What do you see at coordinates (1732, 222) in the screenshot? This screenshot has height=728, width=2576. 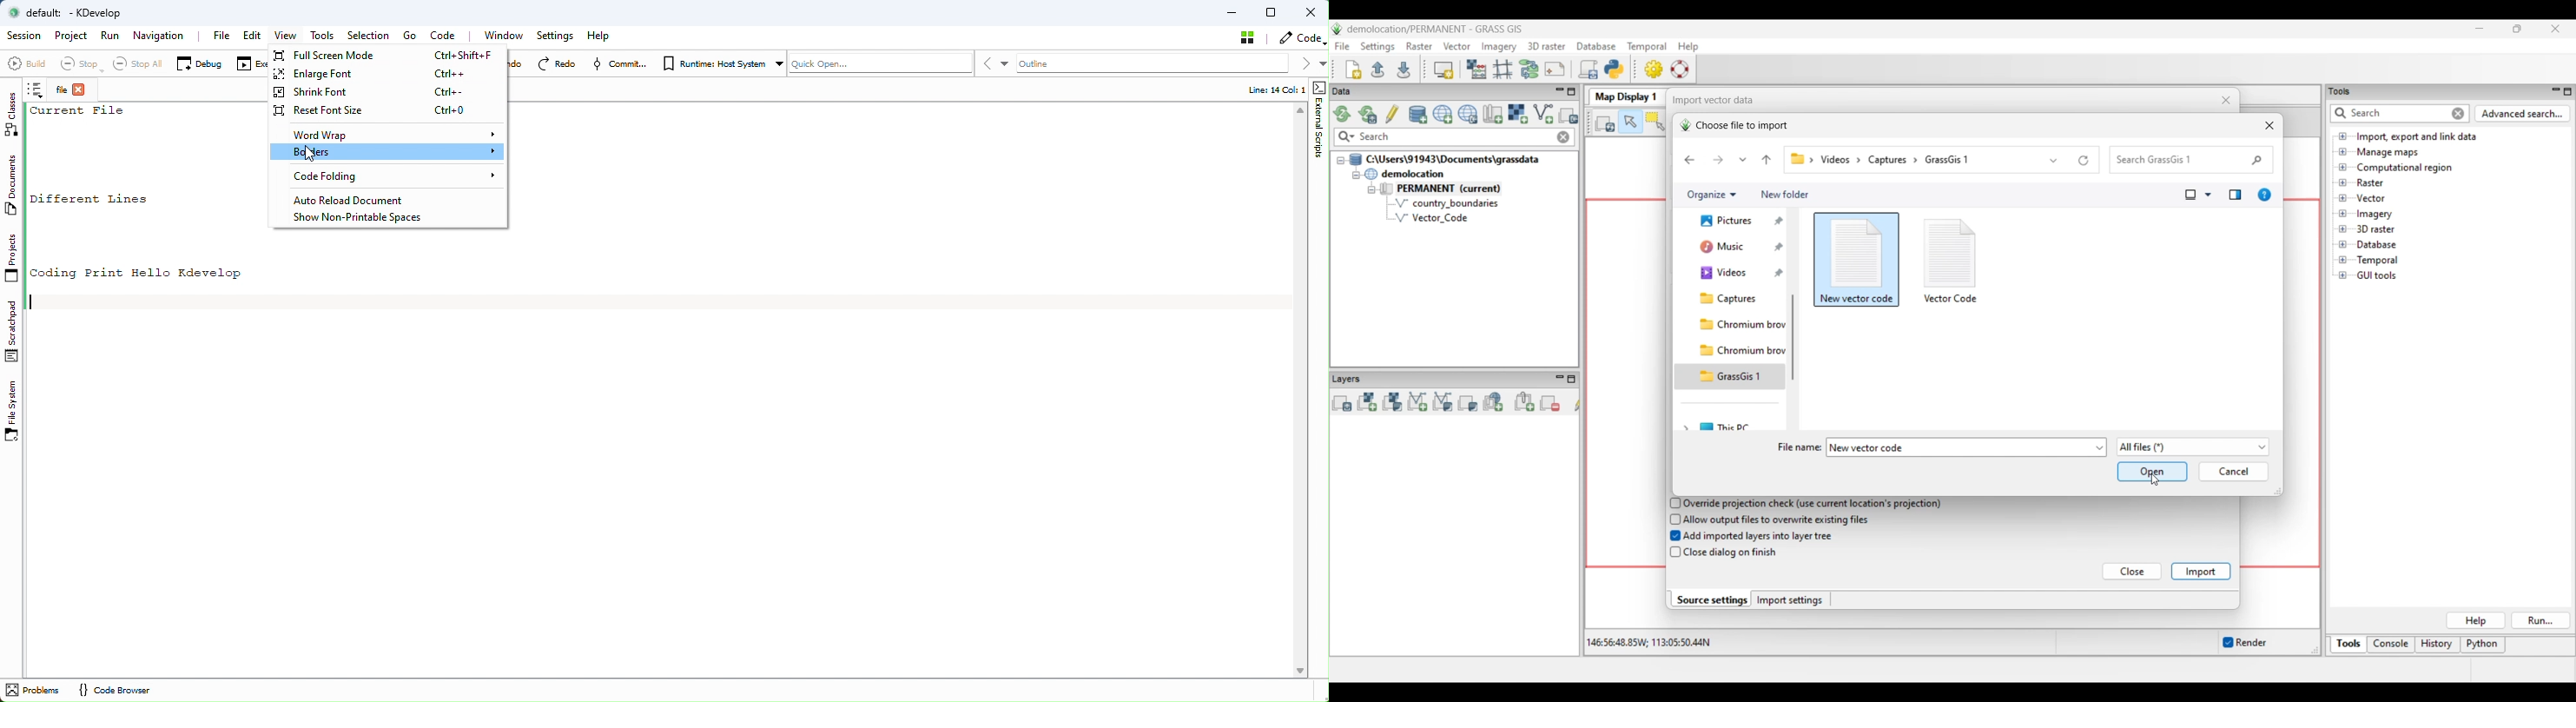 I see `Home folder` at bounding box center [1732, 222].